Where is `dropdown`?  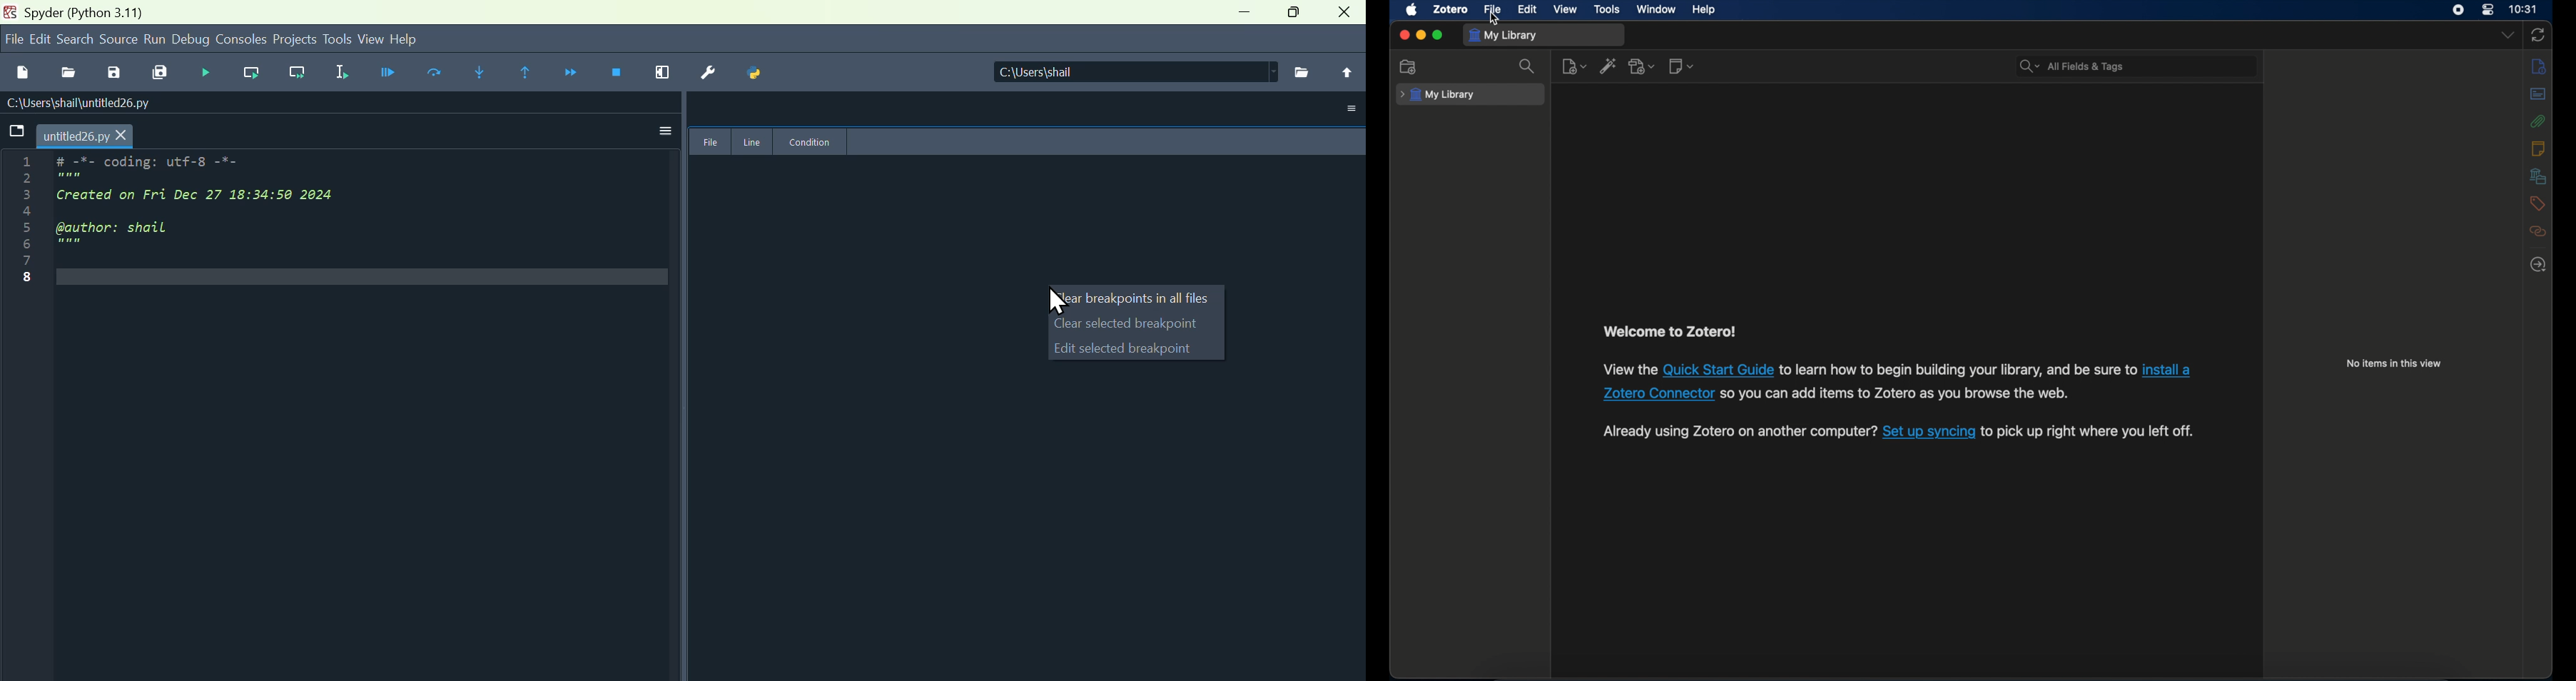 dropdown is located at coordinates (2509, 35).